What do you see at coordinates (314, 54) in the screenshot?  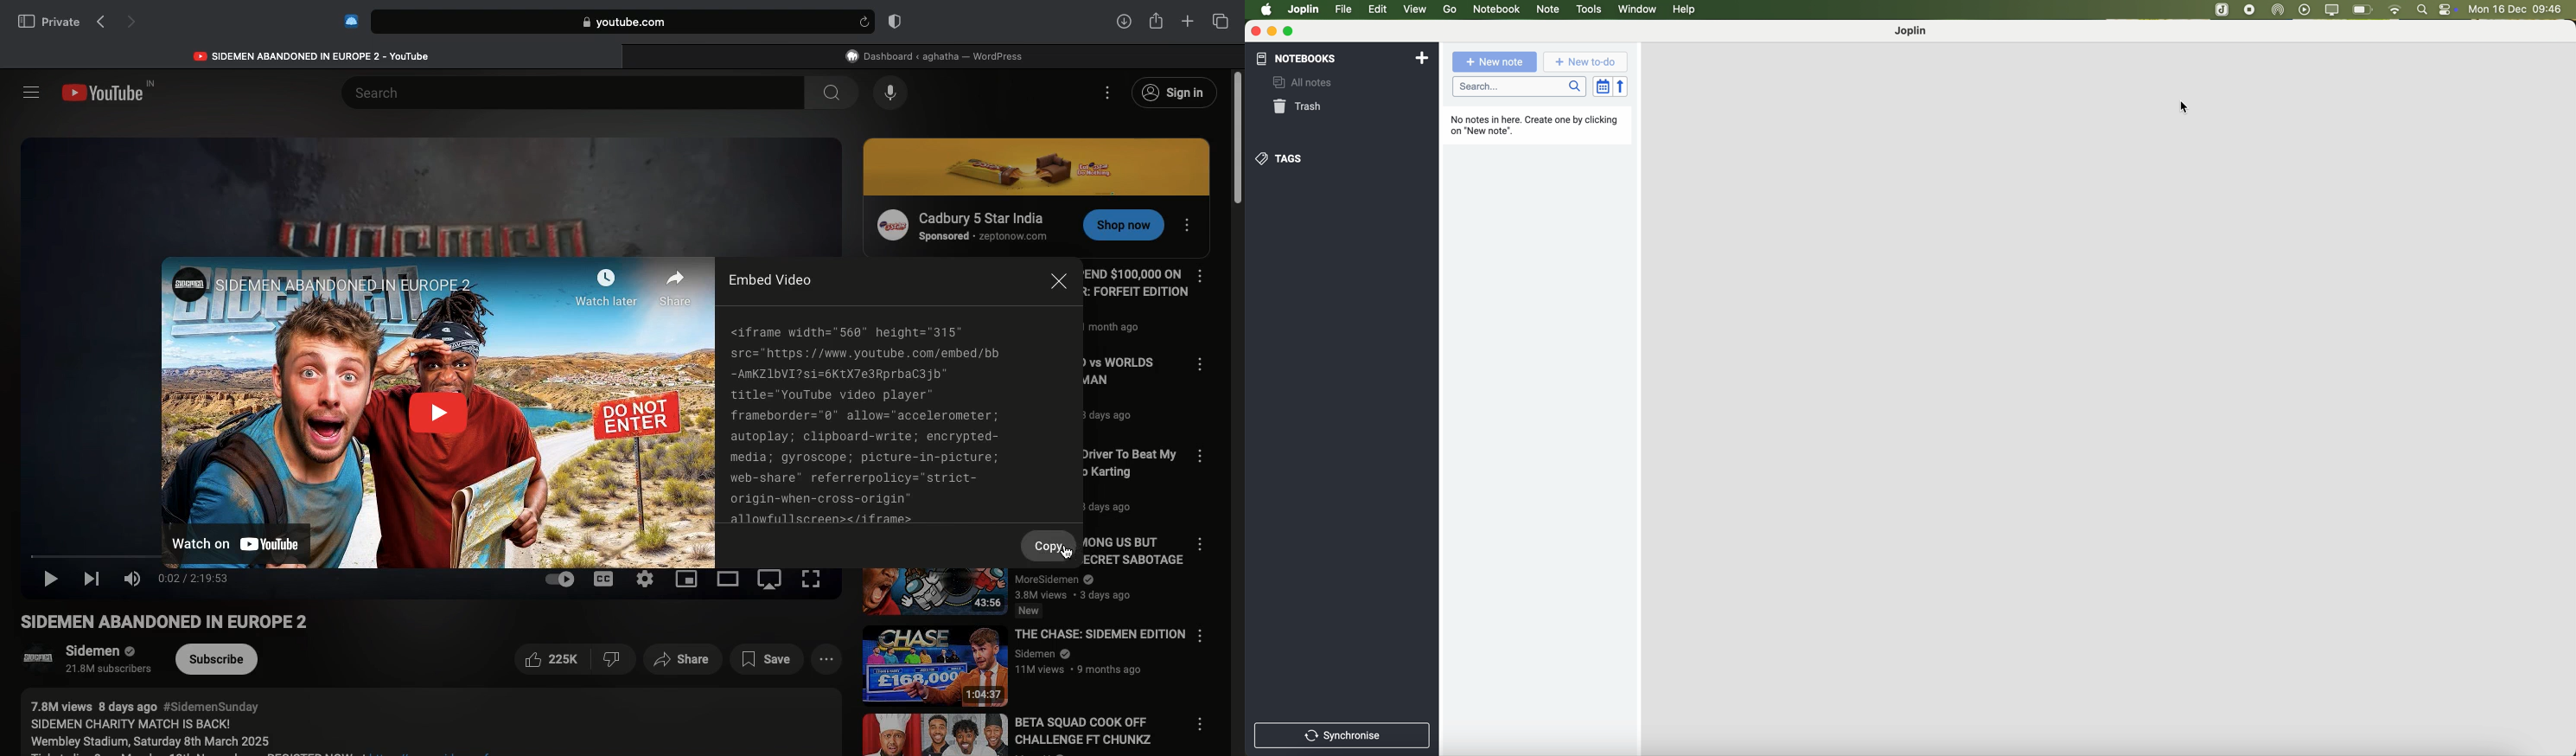 I see `Youtube` at bounding box center [314, 54].